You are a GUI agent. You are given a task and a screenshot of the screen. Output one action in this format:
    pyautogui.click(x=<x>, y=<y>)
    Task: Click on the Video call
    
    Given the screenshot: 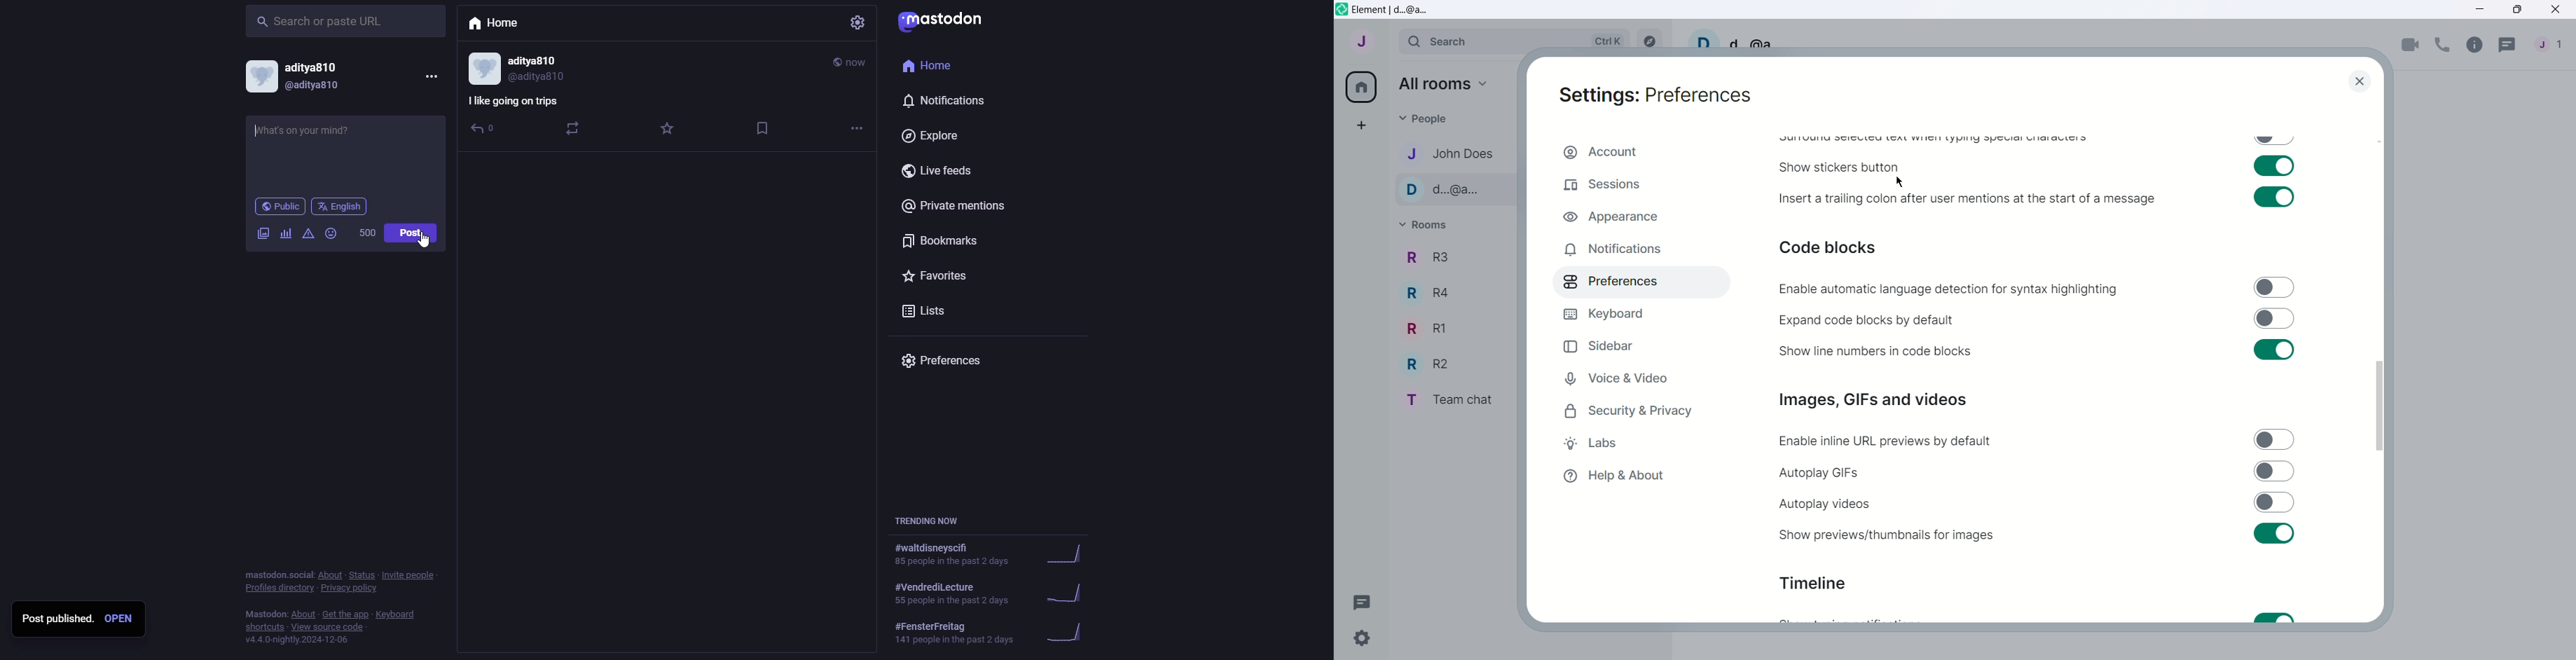 What is the action you would take?
    pyautogui.click(x=2410, y=46)
    